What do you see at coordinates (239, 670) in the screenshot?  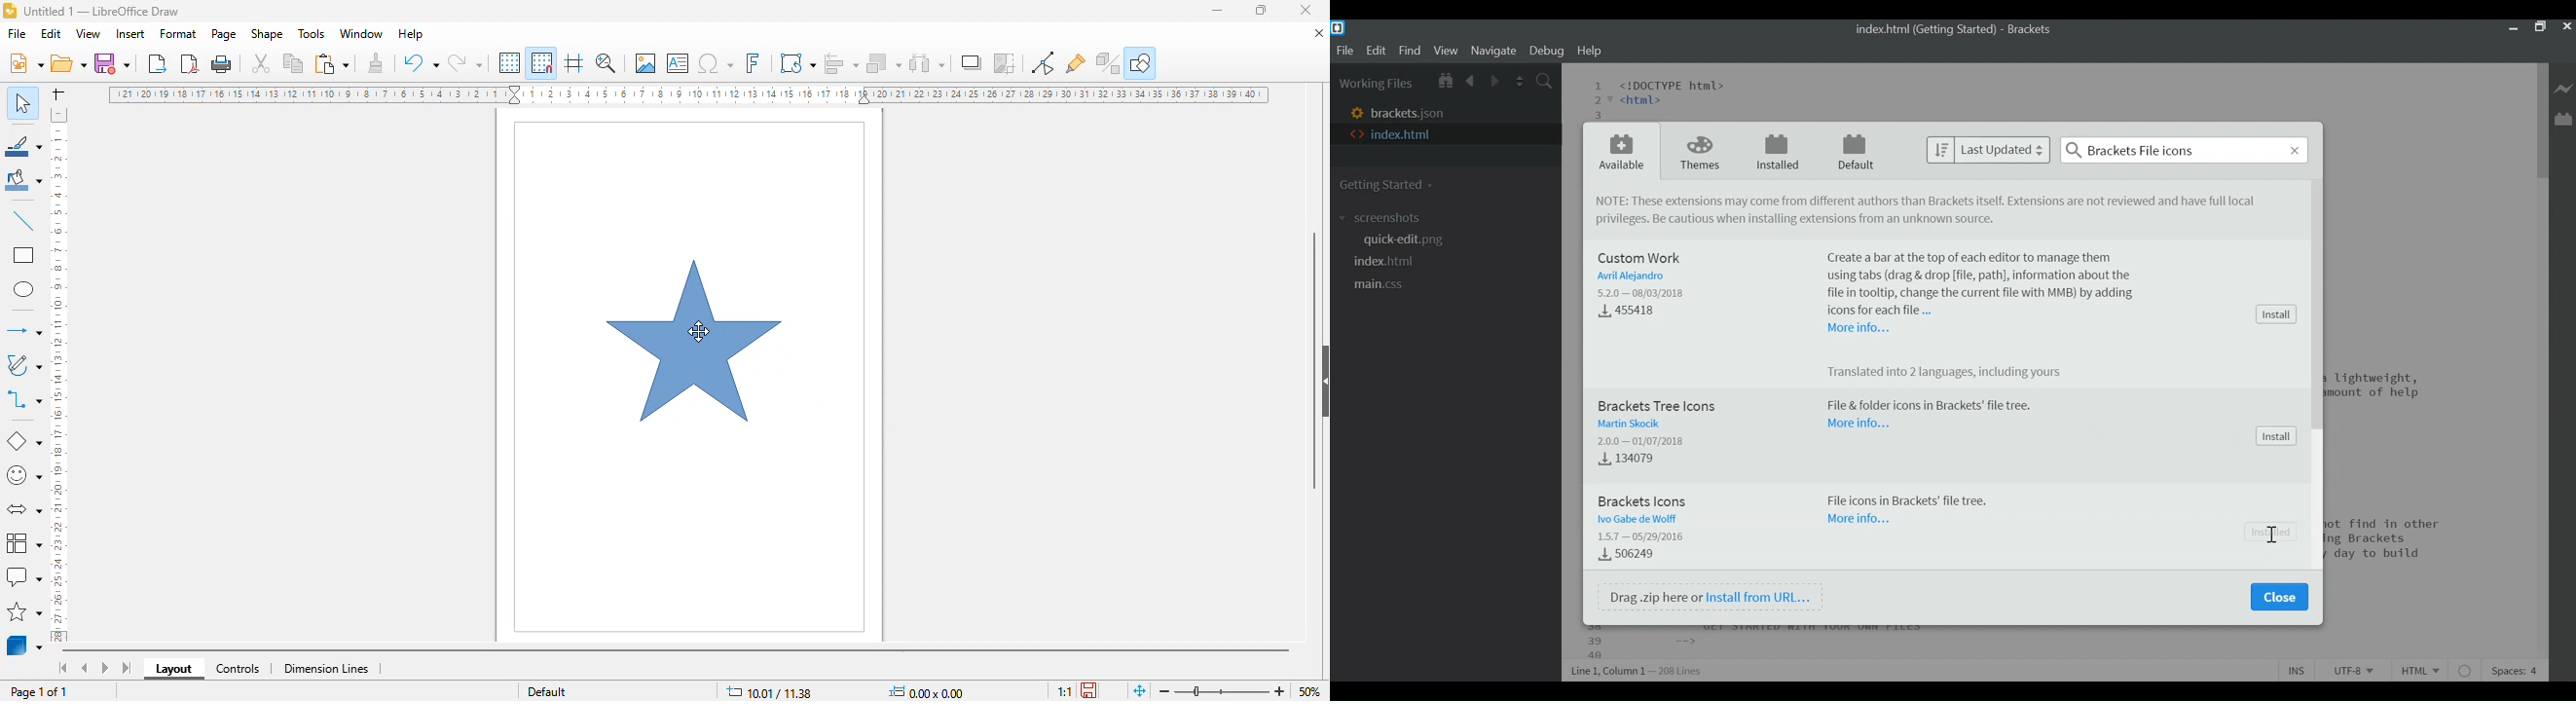 I see `controls` at bounding box center [239, 670].